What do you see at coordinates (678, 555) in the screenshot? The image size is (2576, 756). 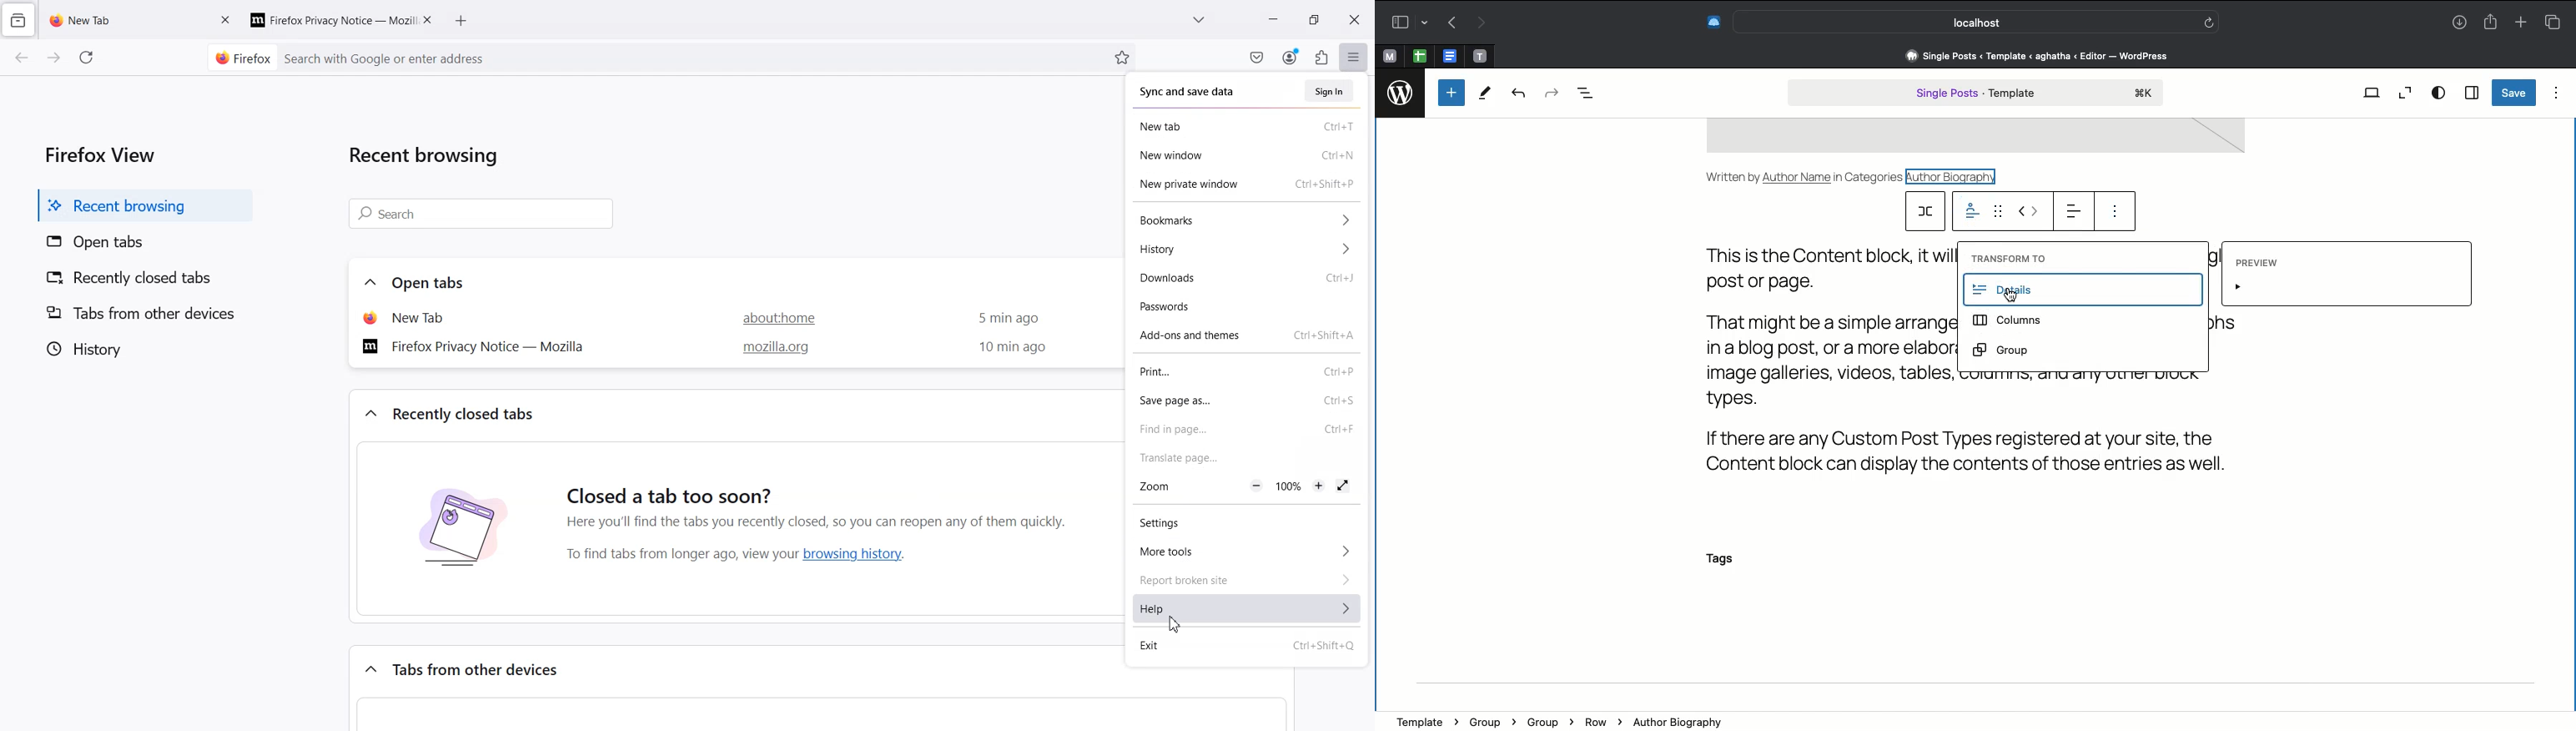 I see `To find tabs from longer ago, view your` at bounding box center [678, 555].